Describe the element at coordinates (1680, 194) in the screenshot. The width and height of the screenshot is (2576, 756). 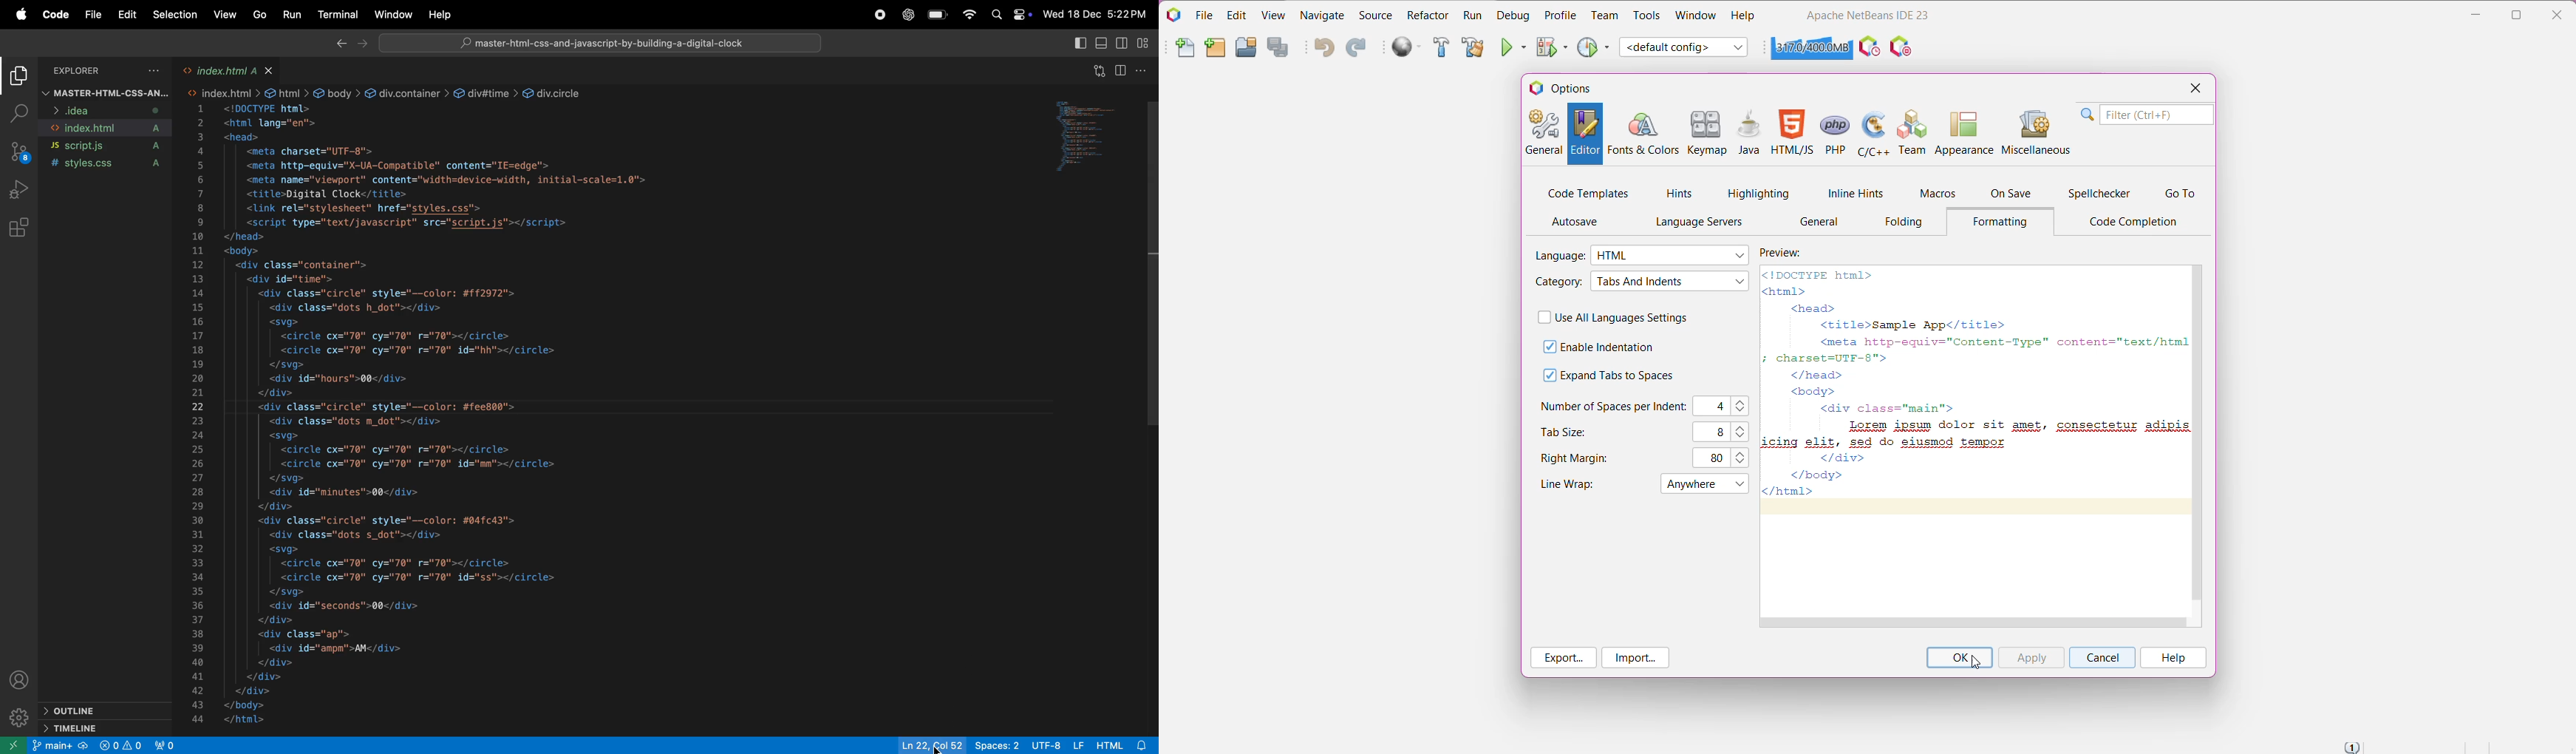
I see `Hints` at that location.